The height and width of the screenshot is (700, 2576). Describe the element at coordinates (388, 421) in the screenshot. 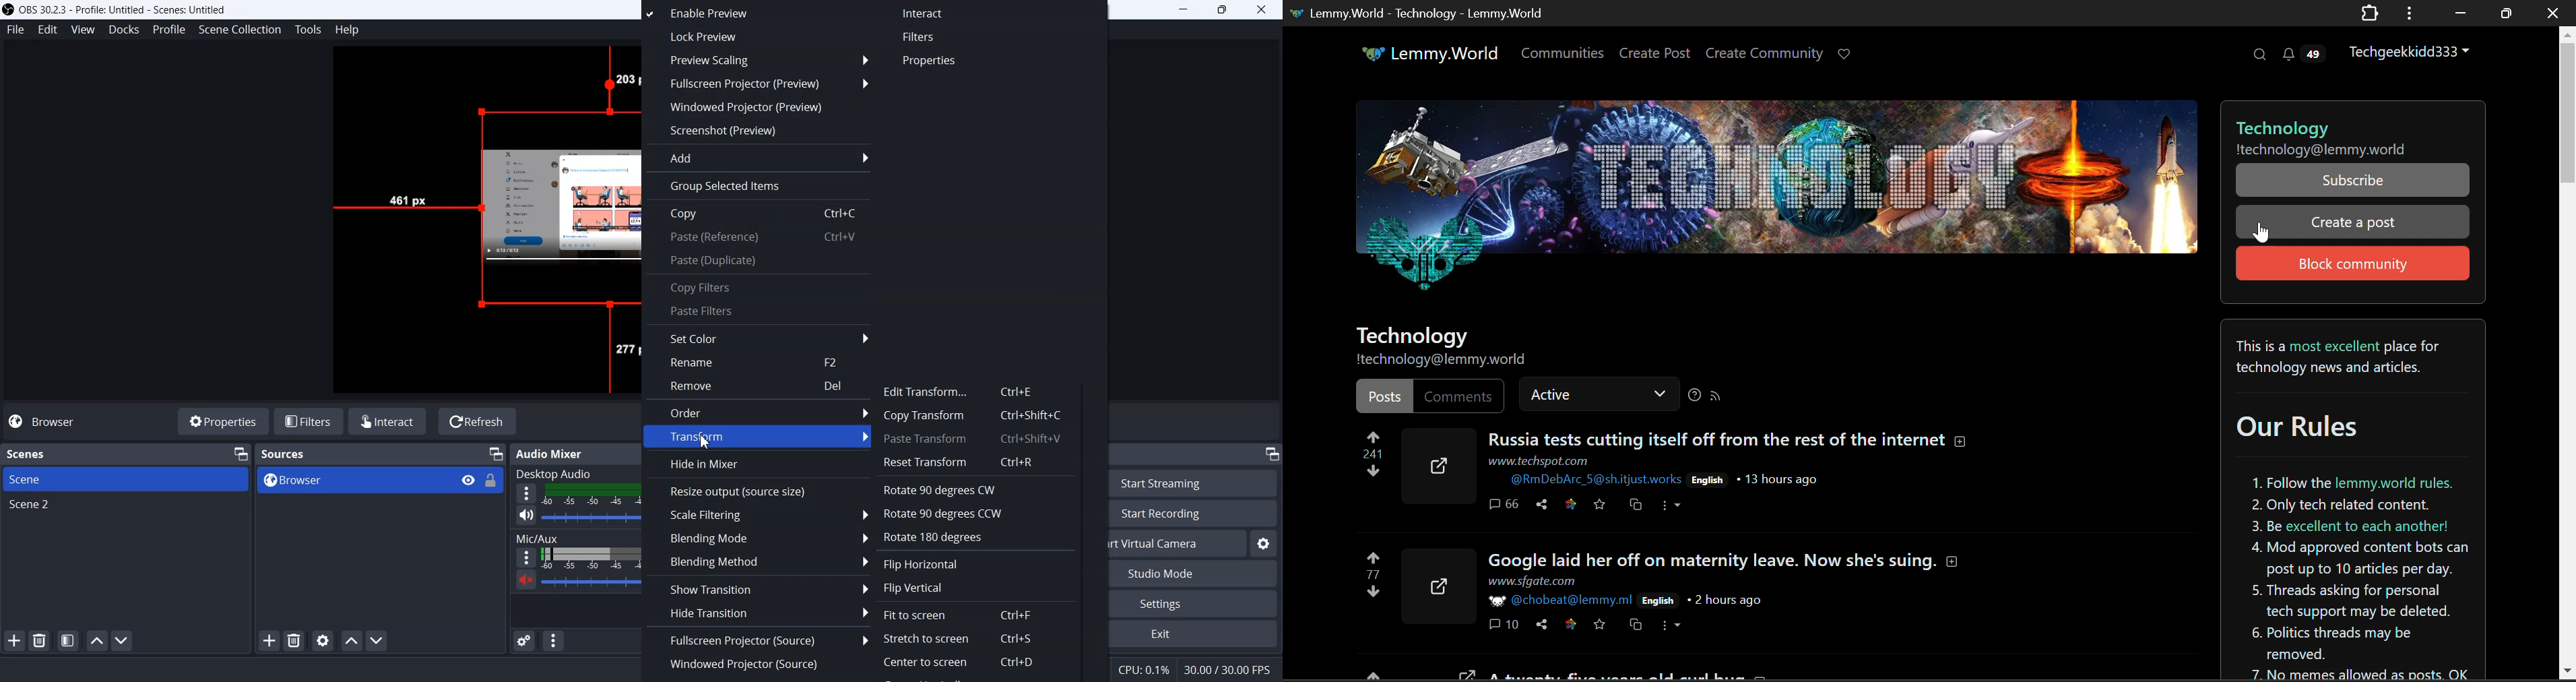

I see `Interact` at that location.